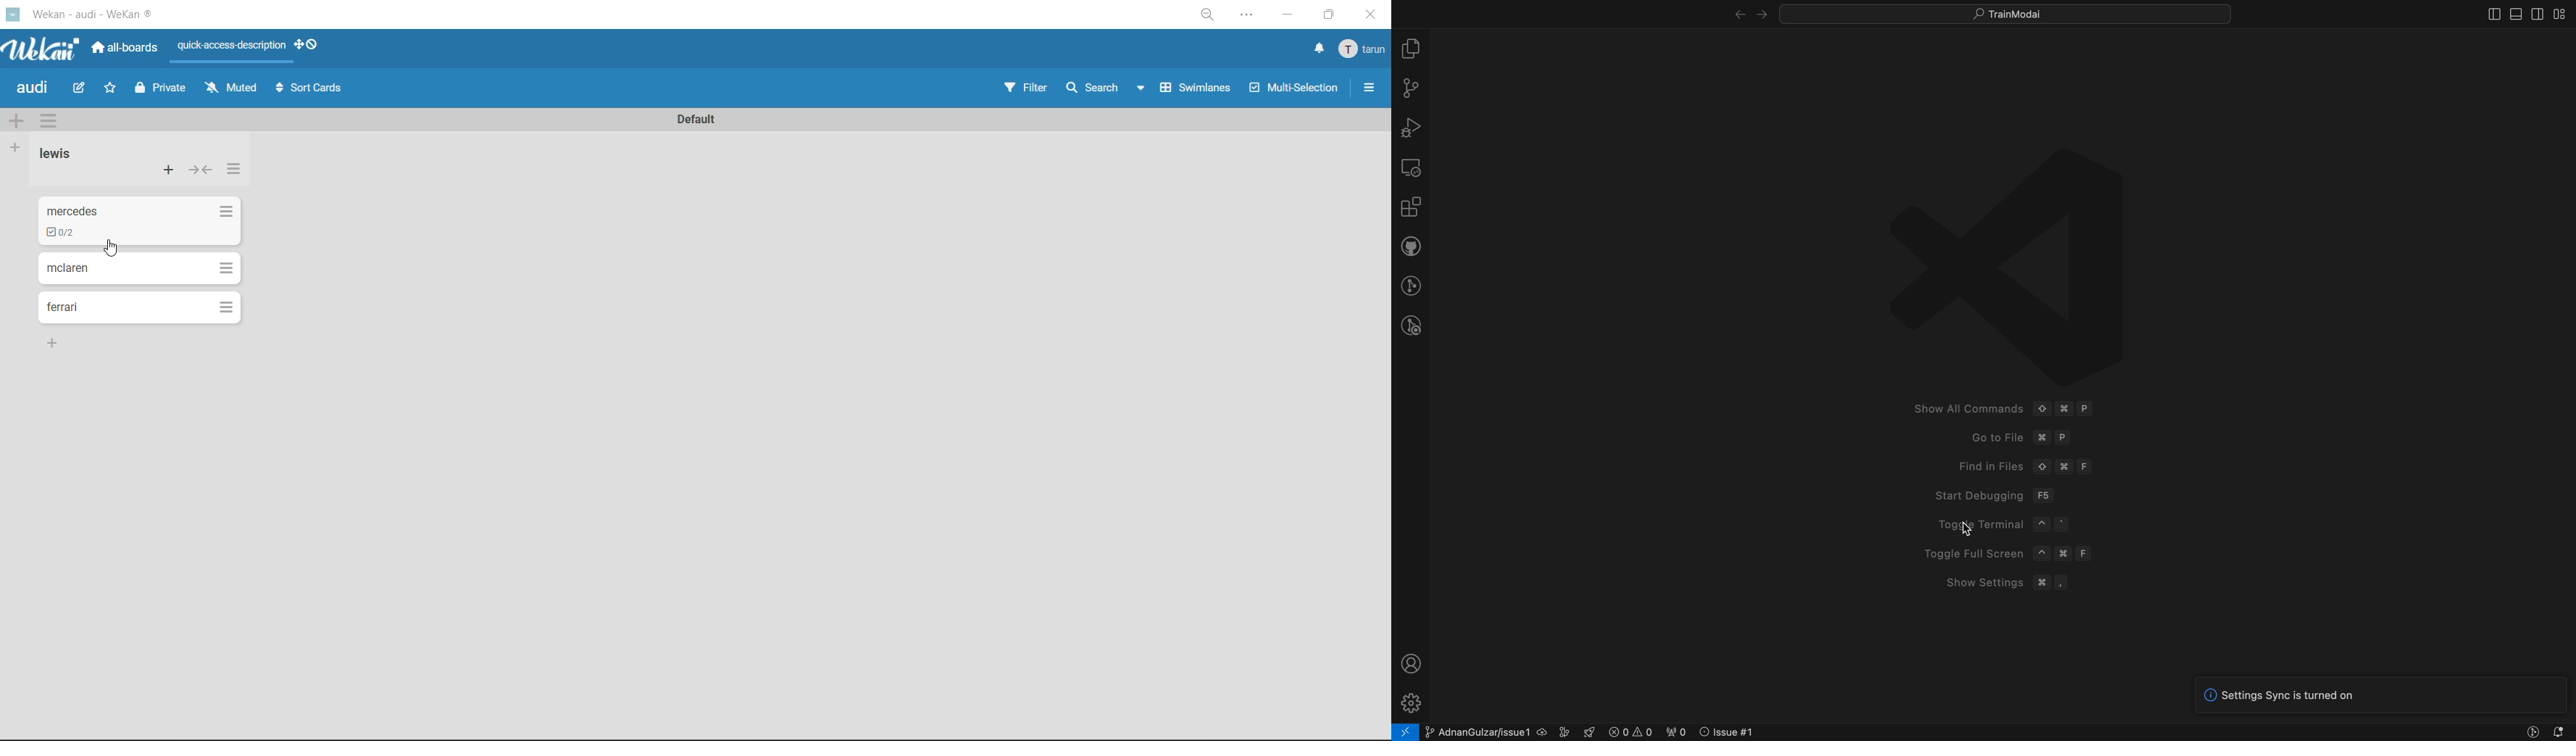  What do you see at coordinates (81, 90) in the screenshot?
I see `edit` at bounding box center [81, 90].